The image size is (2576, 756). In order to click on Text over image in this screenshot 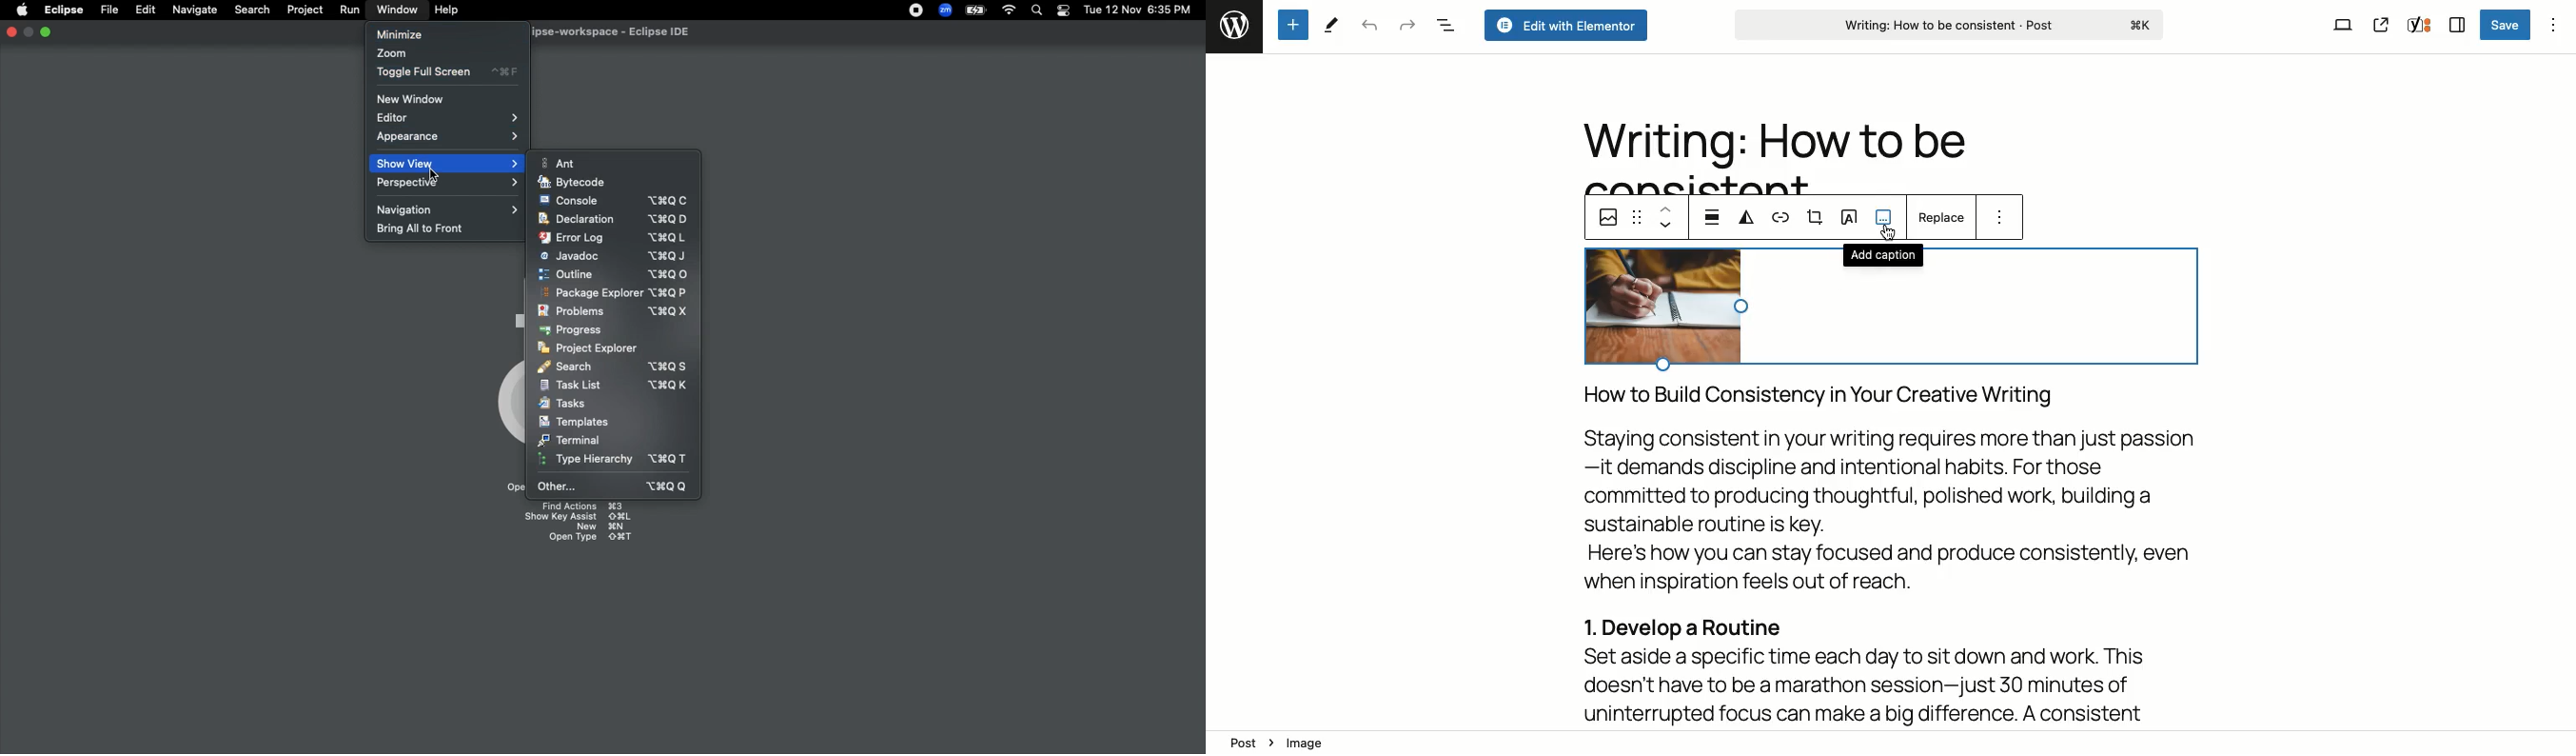, I will do `click(1850, 216)`.